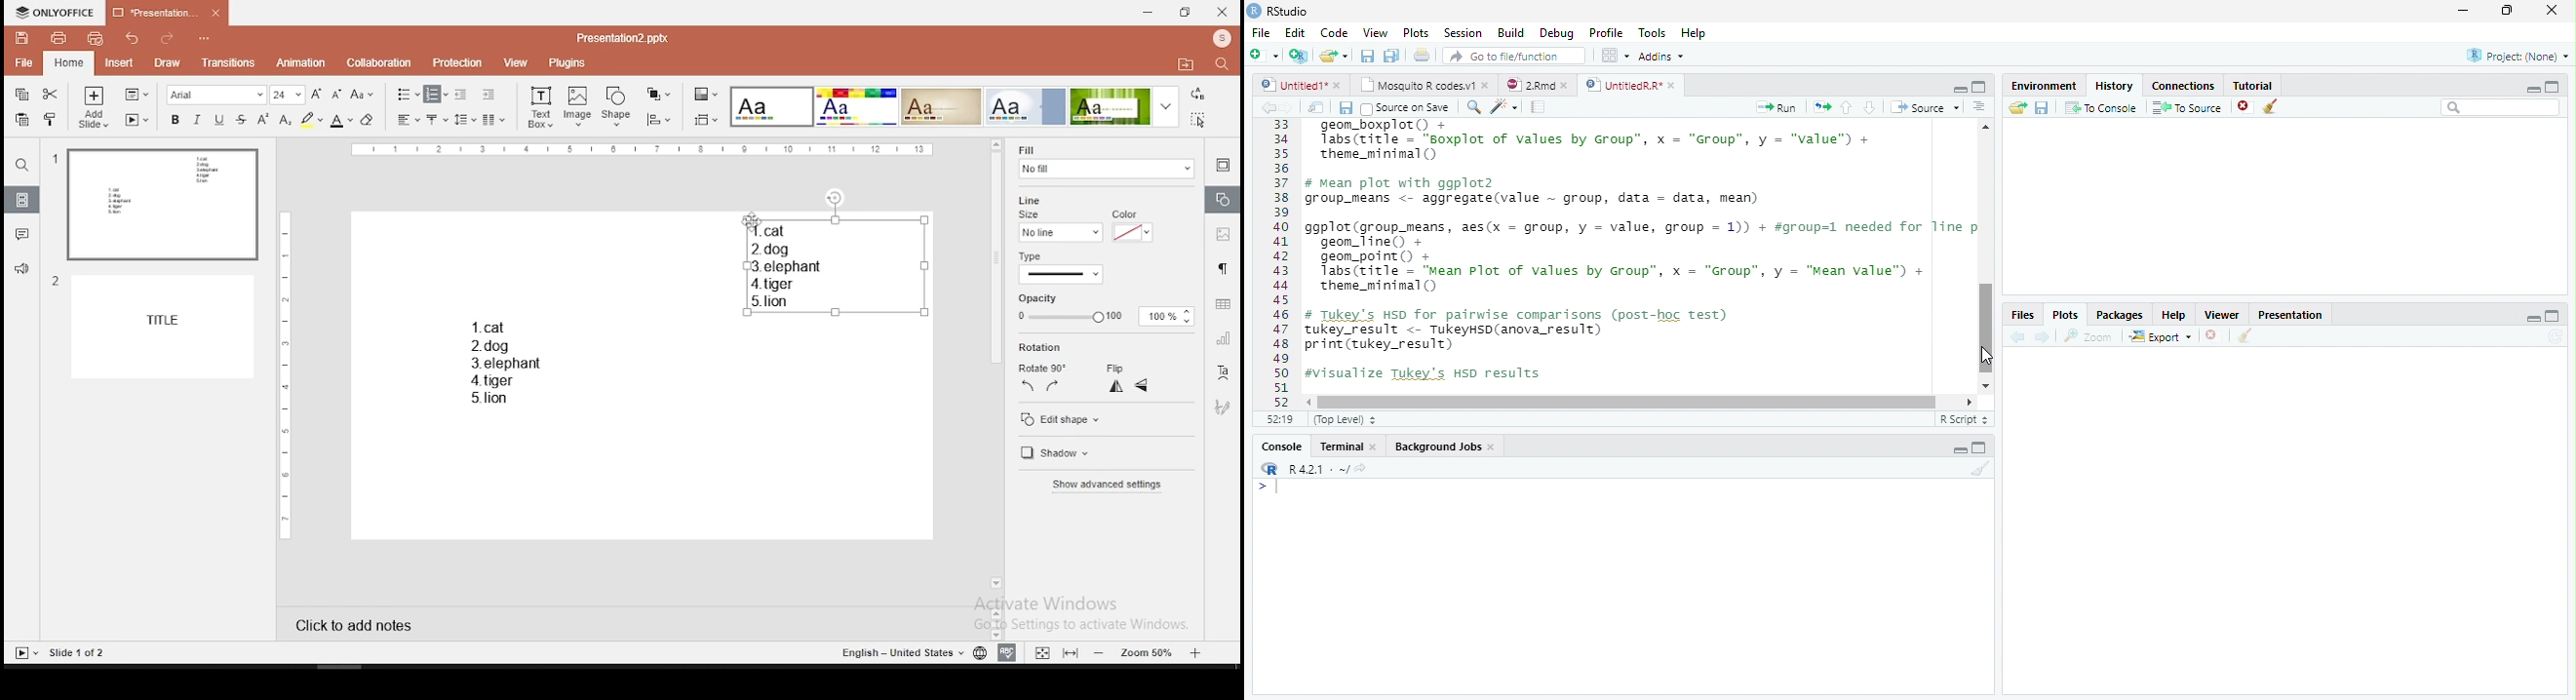  I want to click on align objects, so click(657, 120).